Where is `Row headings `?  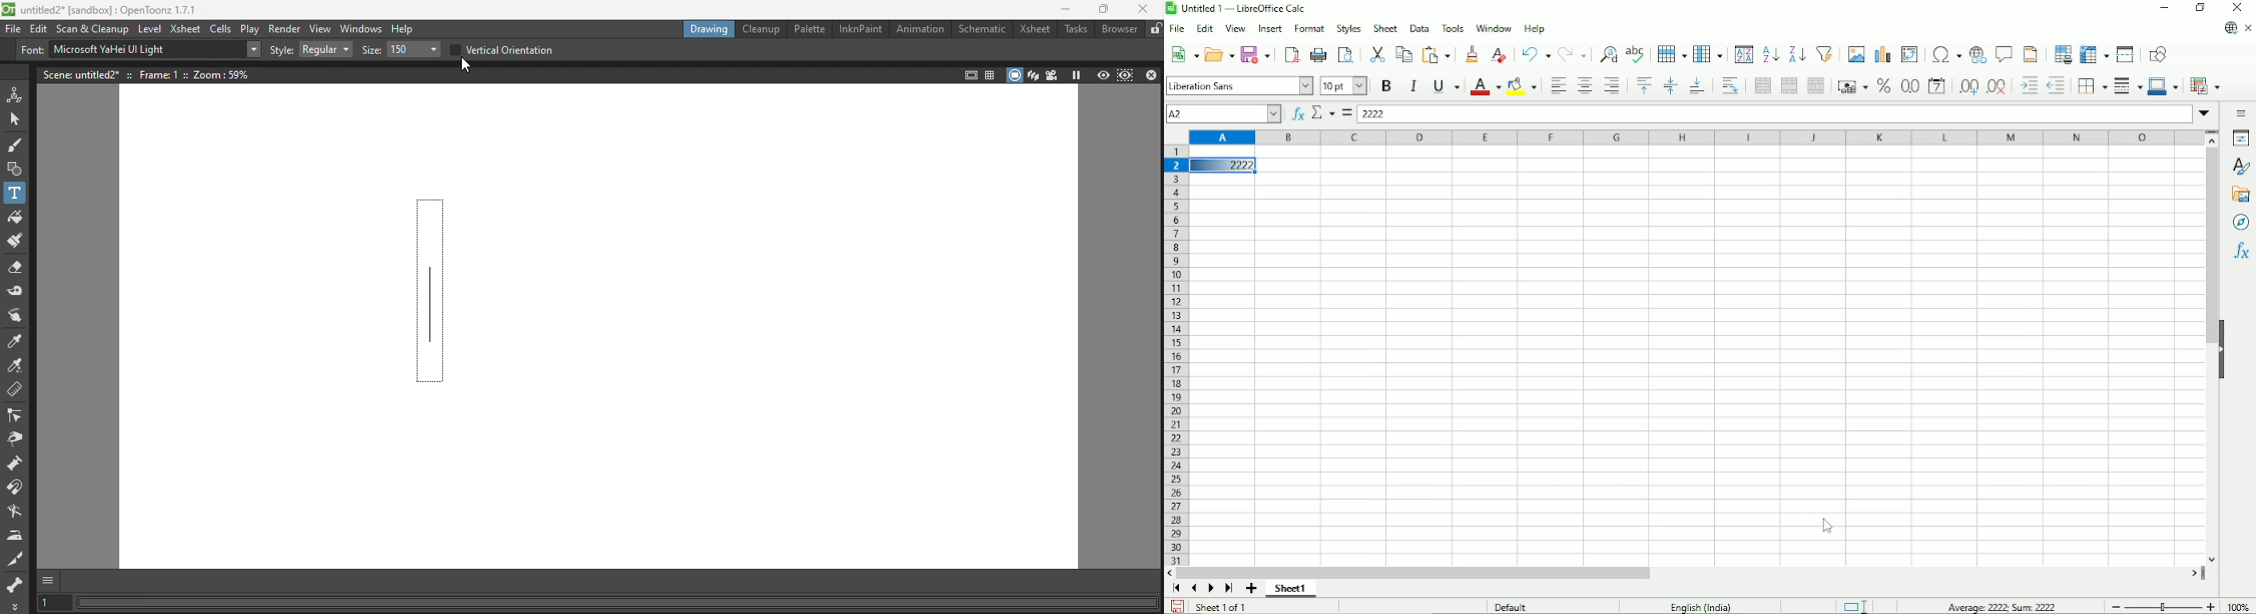
Row headings  is located at coordinates (1176, 357).